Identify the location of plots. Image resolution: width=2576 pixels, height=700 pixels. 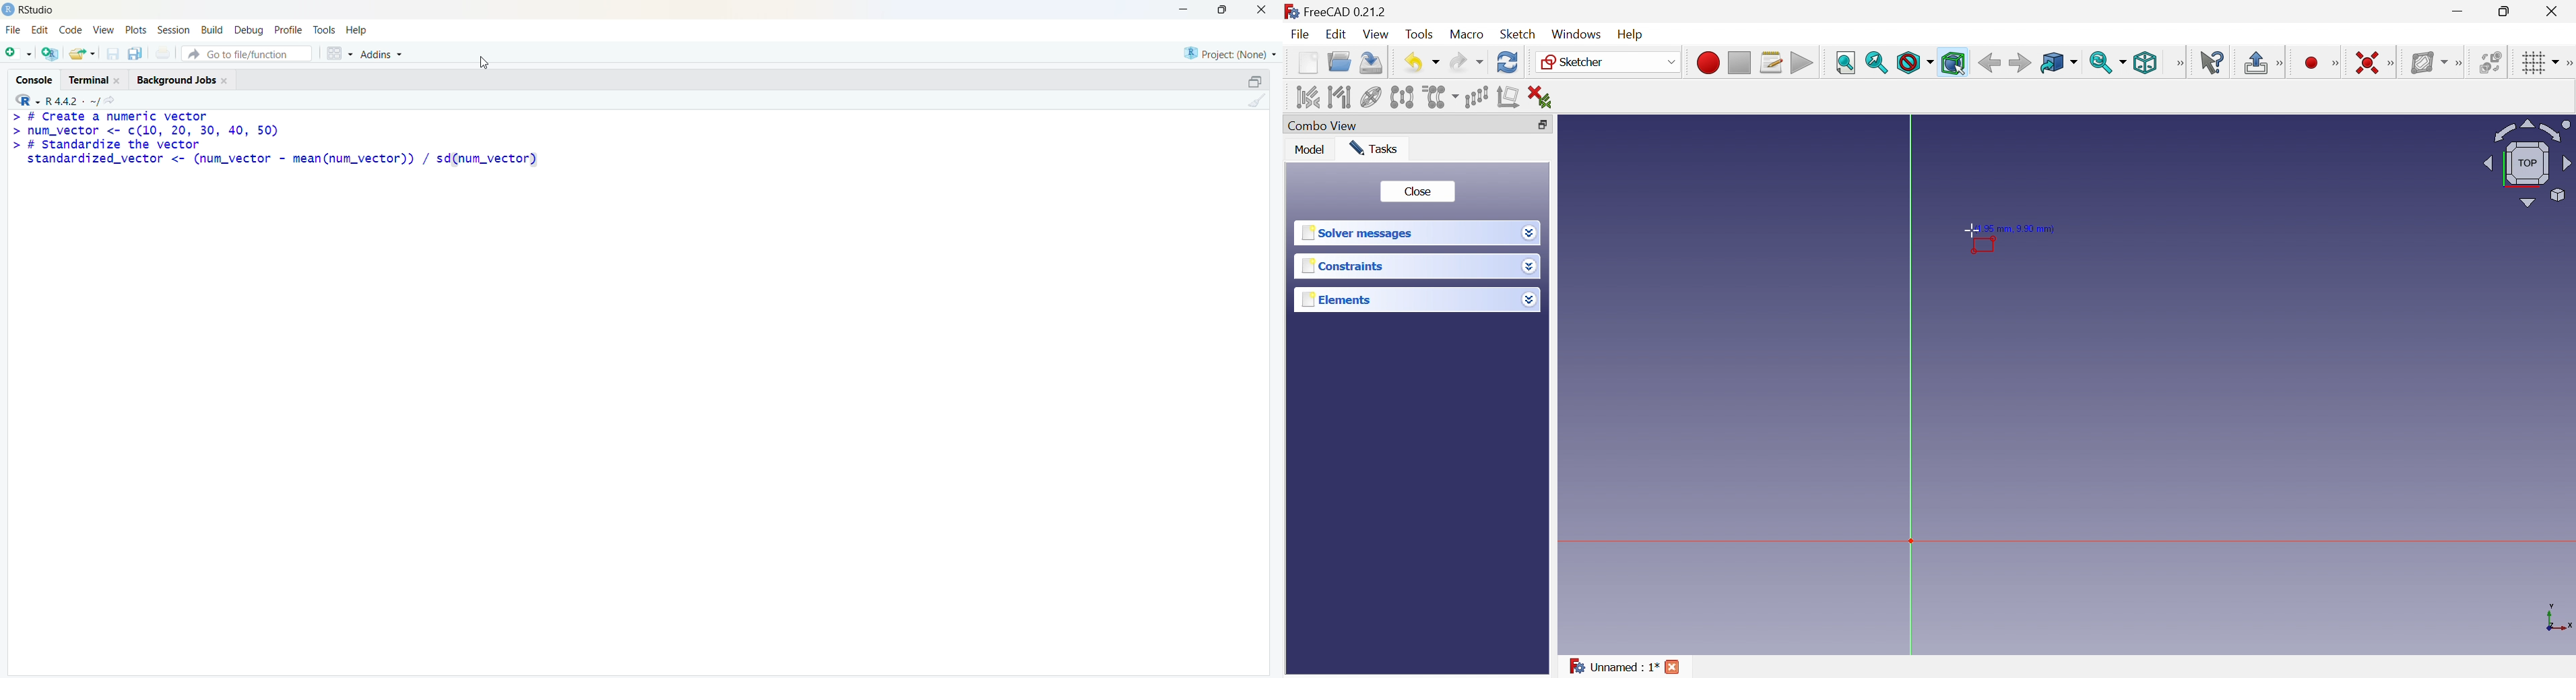
(135, 29).